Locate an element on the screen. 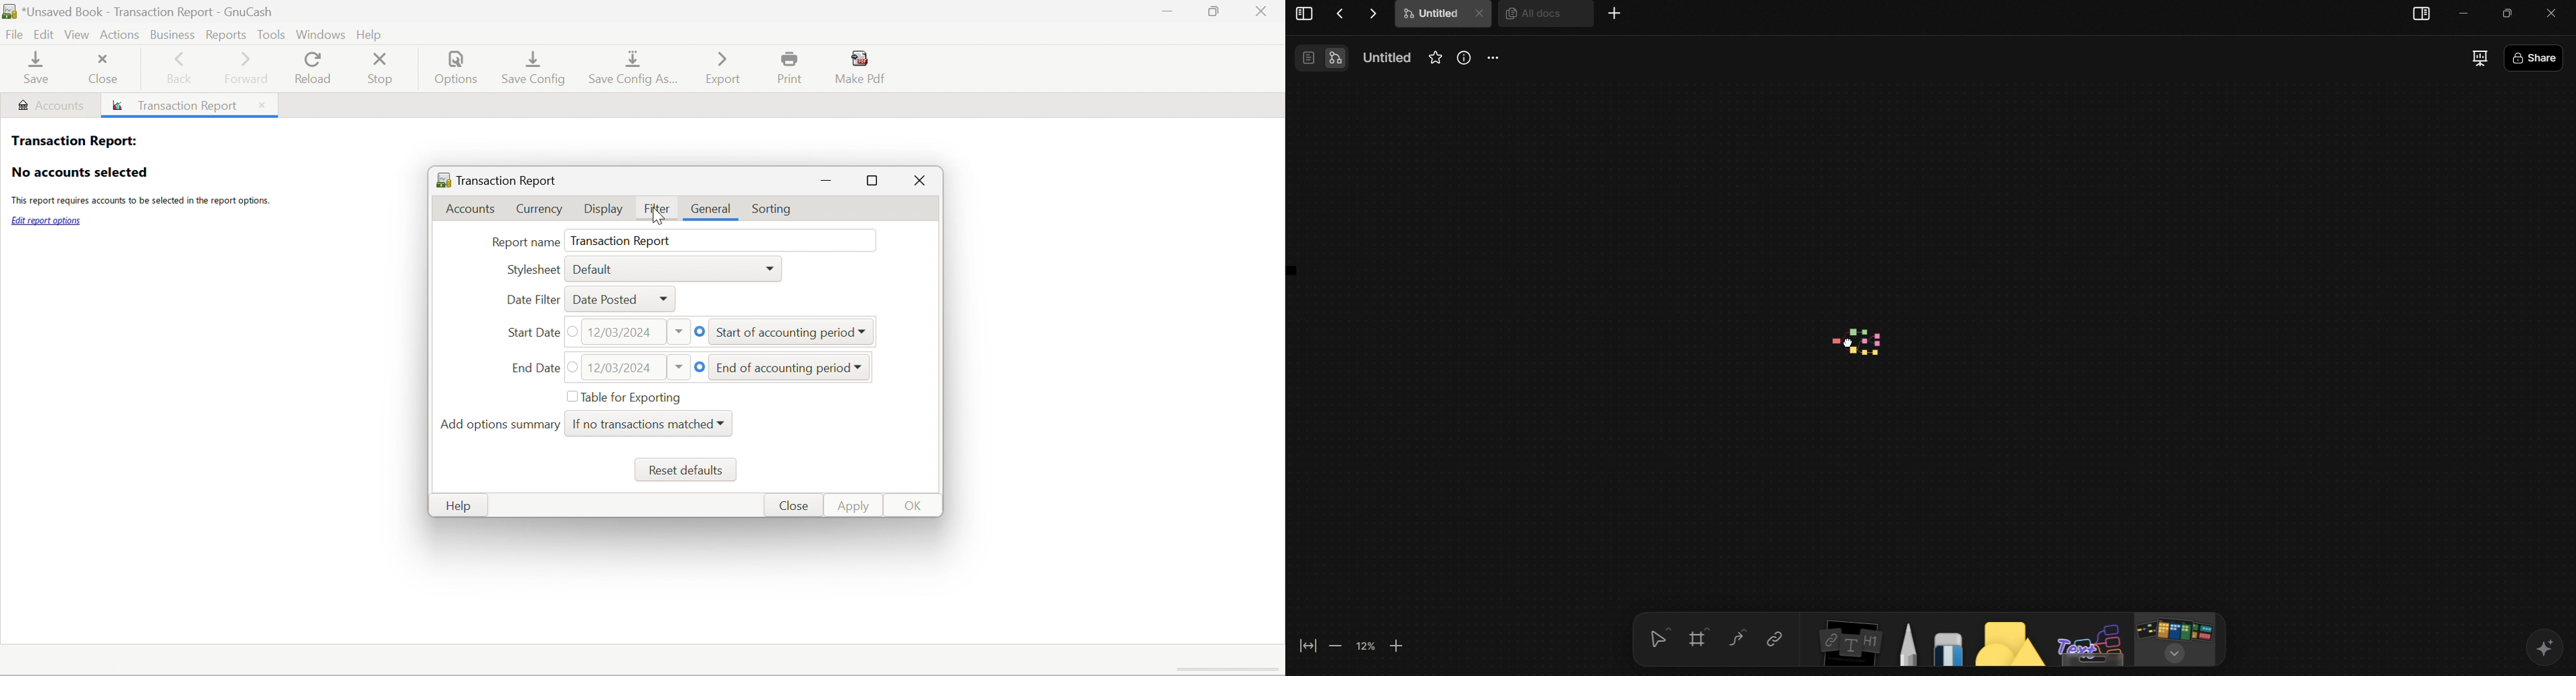 The width and height of the screenshot is (2576, 700). Apply is located at coordinates (857, 505).